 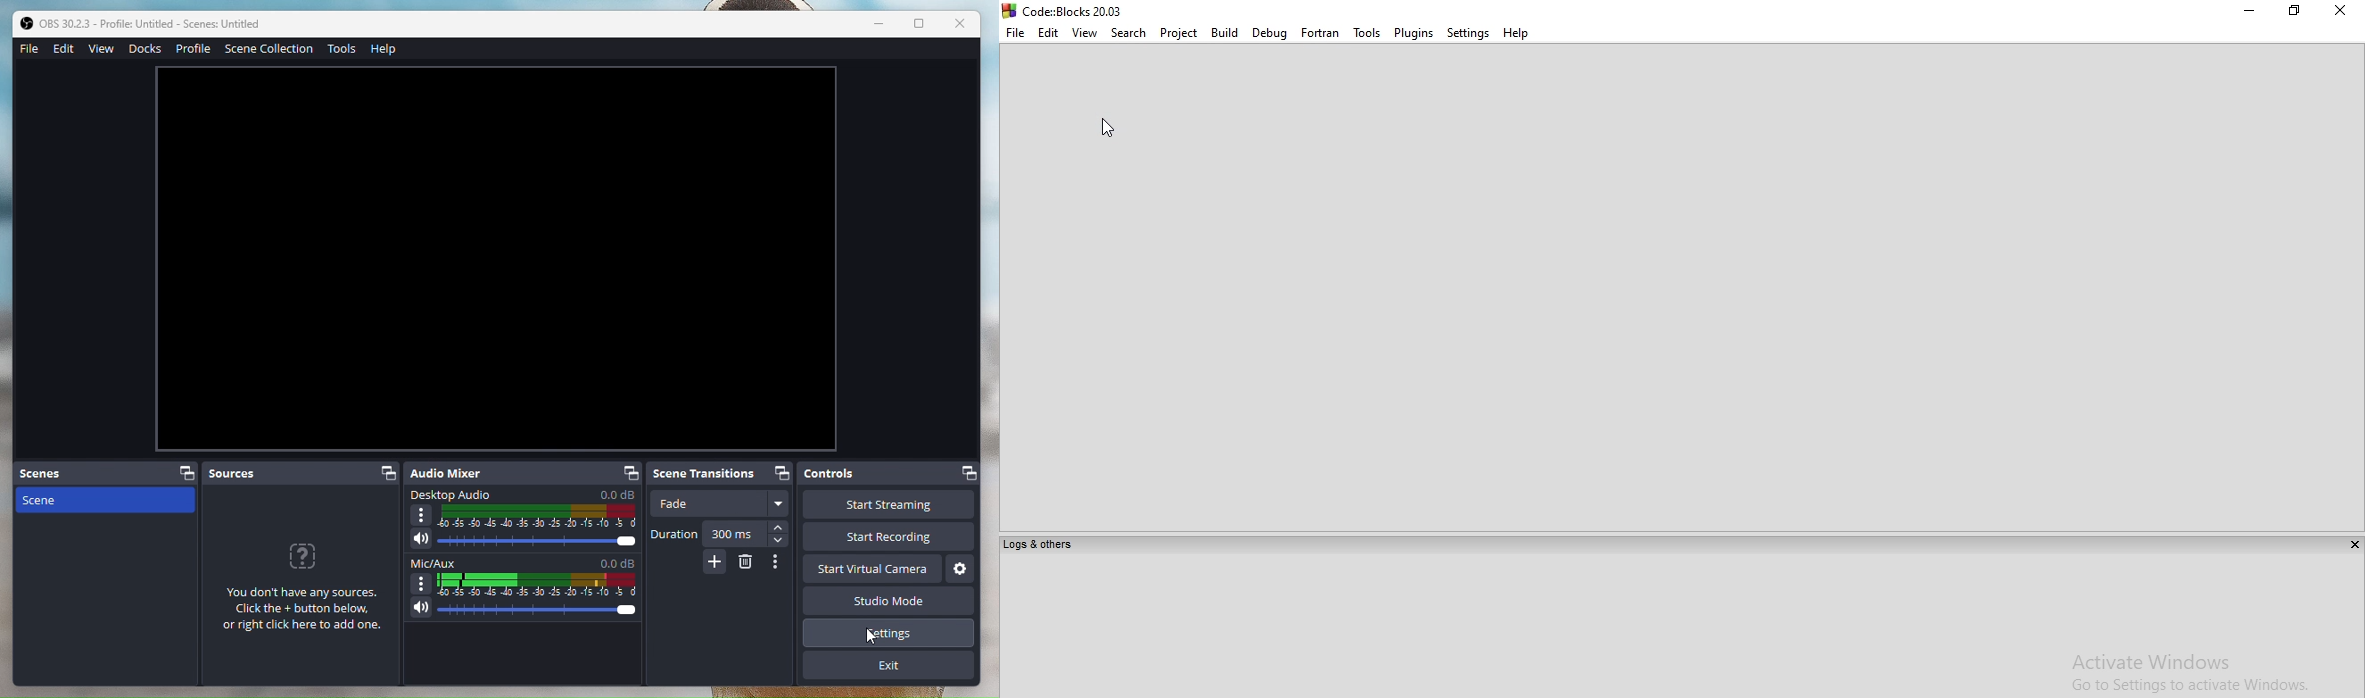 What do you see at coordinates (959, 23) in the screenshot?
I see `Close` at bounding box center [959, 23].